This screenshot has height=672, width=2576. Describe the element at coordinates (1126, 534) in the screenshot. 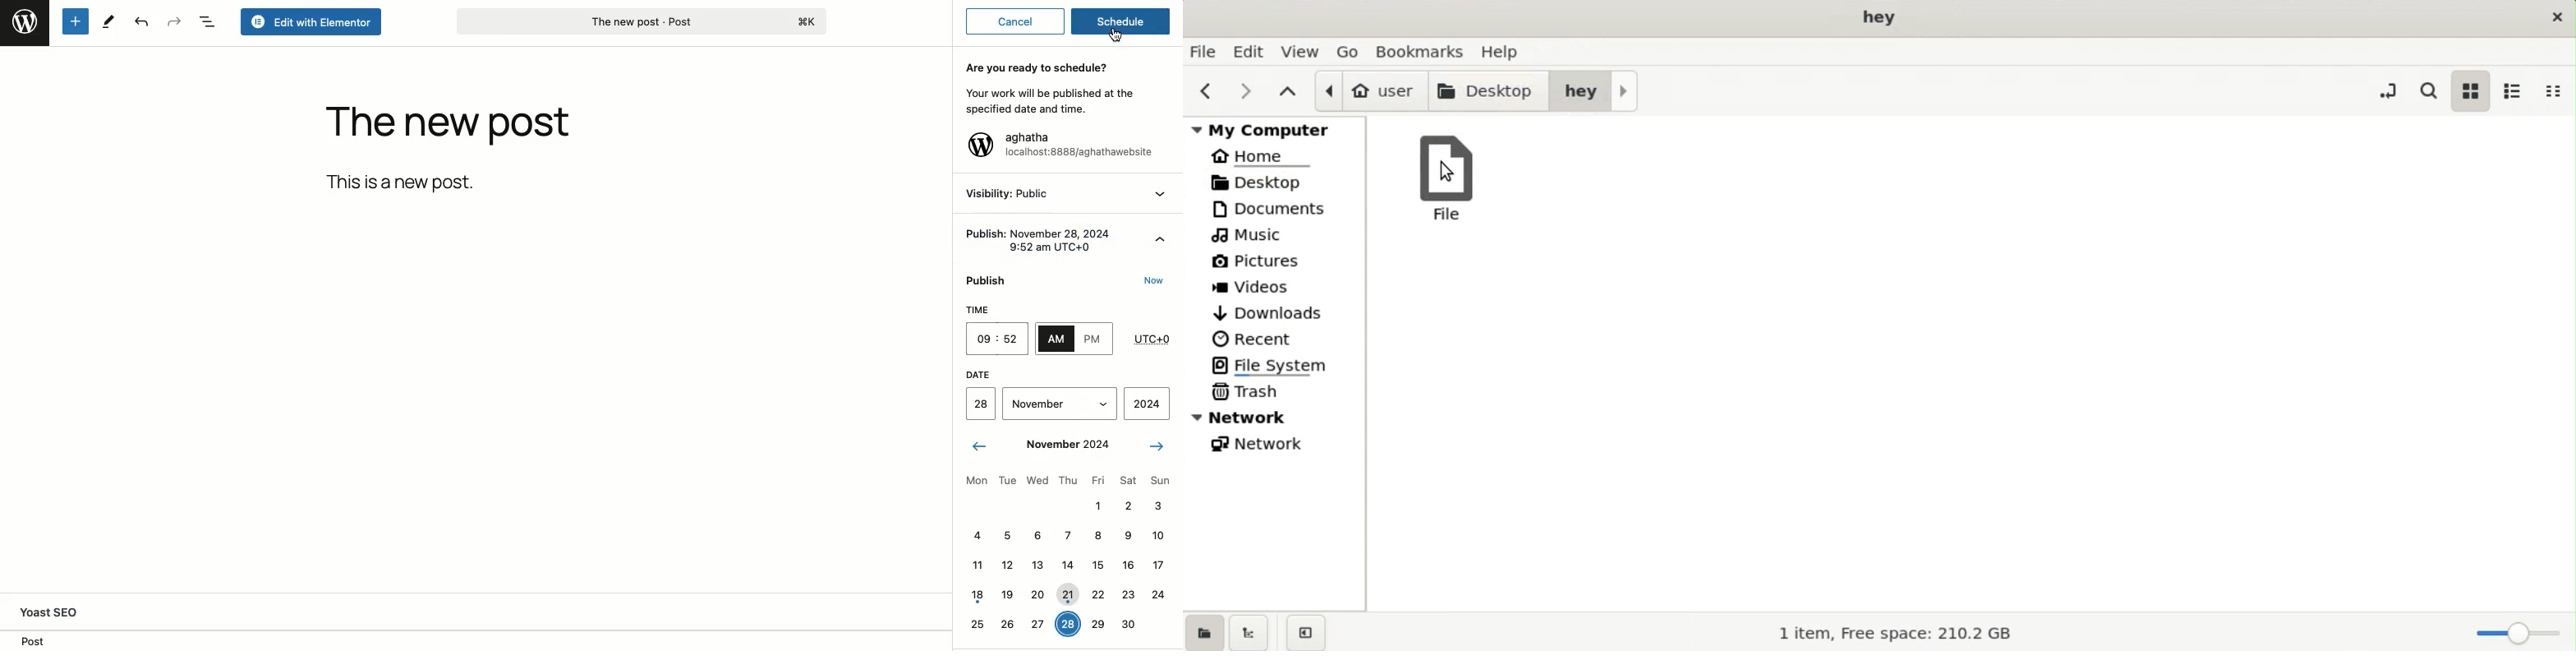

I see `` at that location.